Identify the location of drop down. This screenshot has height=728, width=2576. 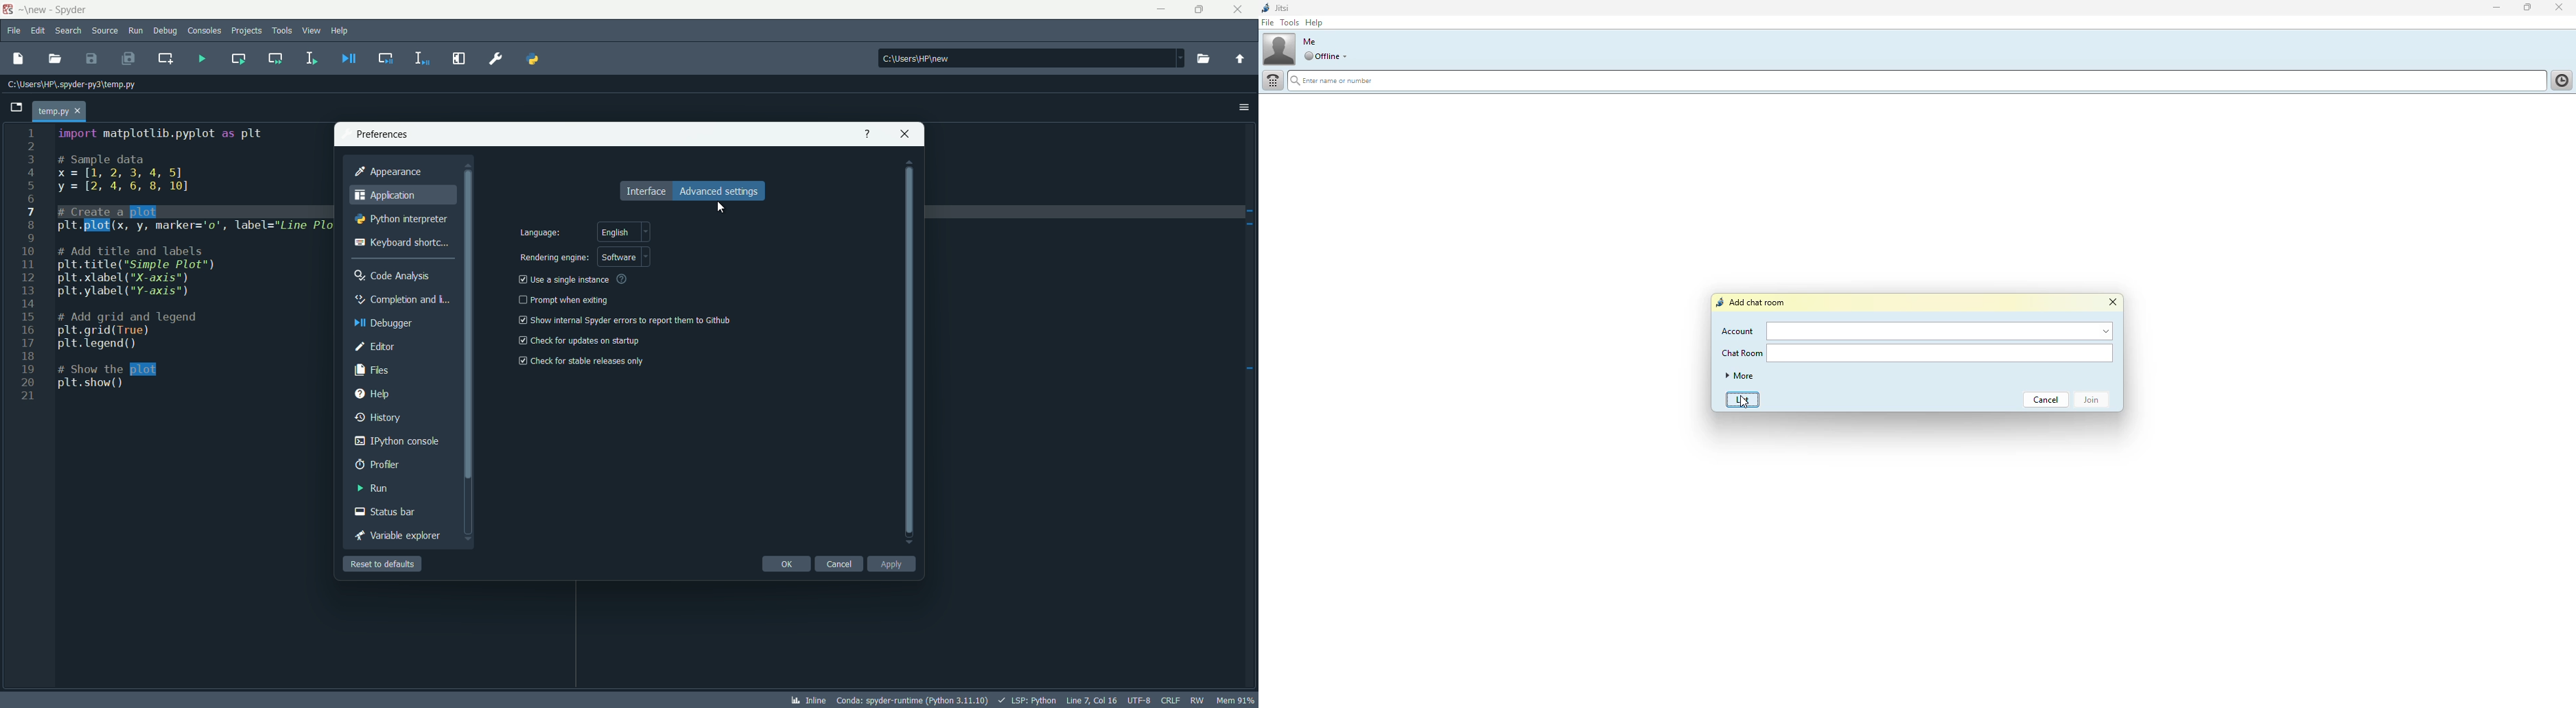
(1348, 56).